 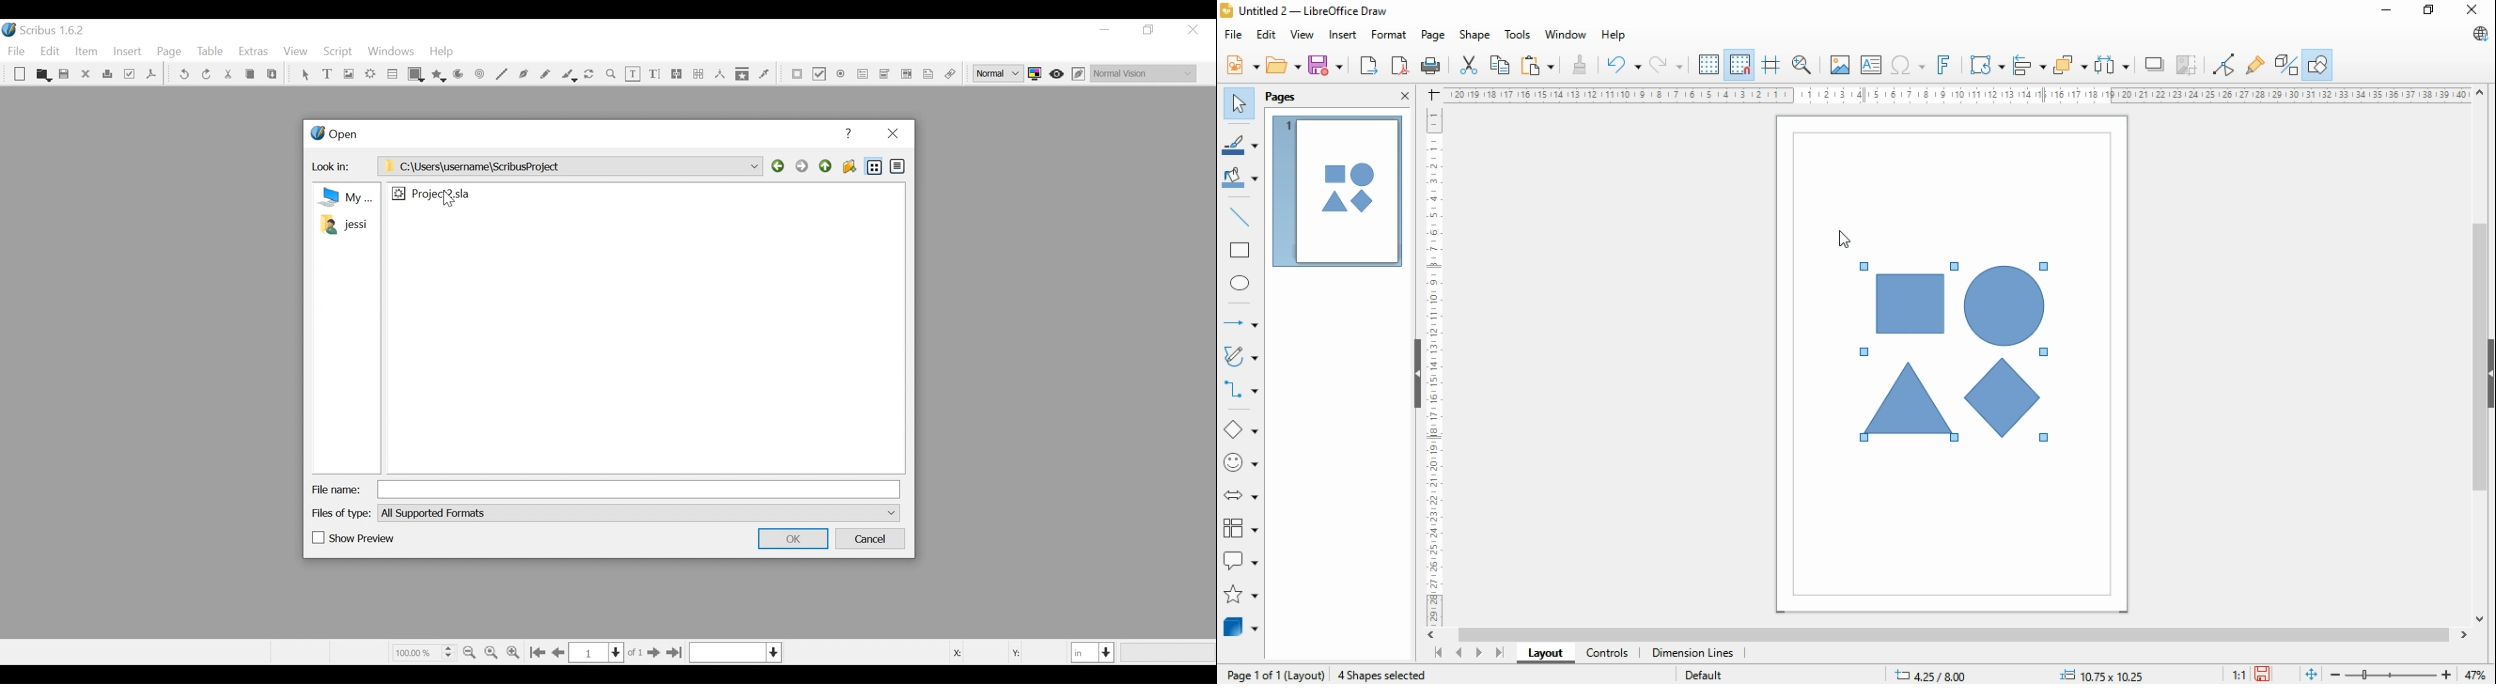 I want to click on Cop, so click(x=250, y=75).